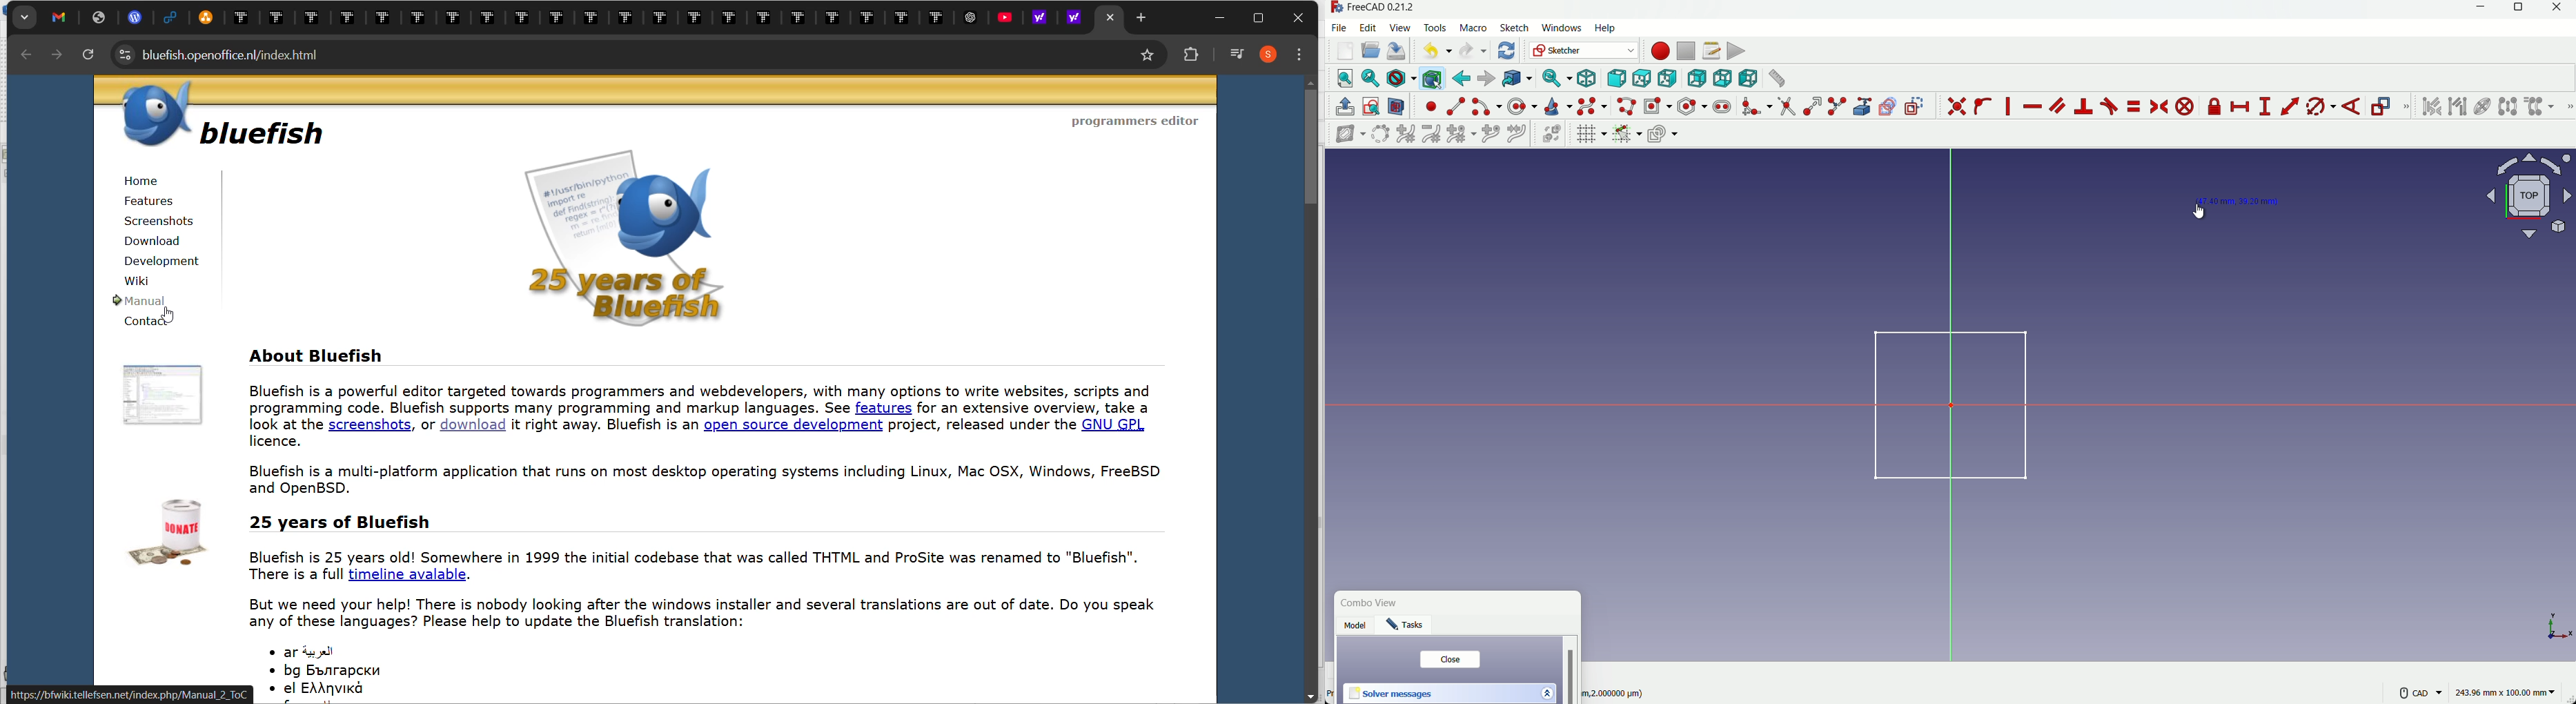  What do you see at coordinates (153, 117) in the screenshot?
I see `logo` at bounding box center [153, 117].